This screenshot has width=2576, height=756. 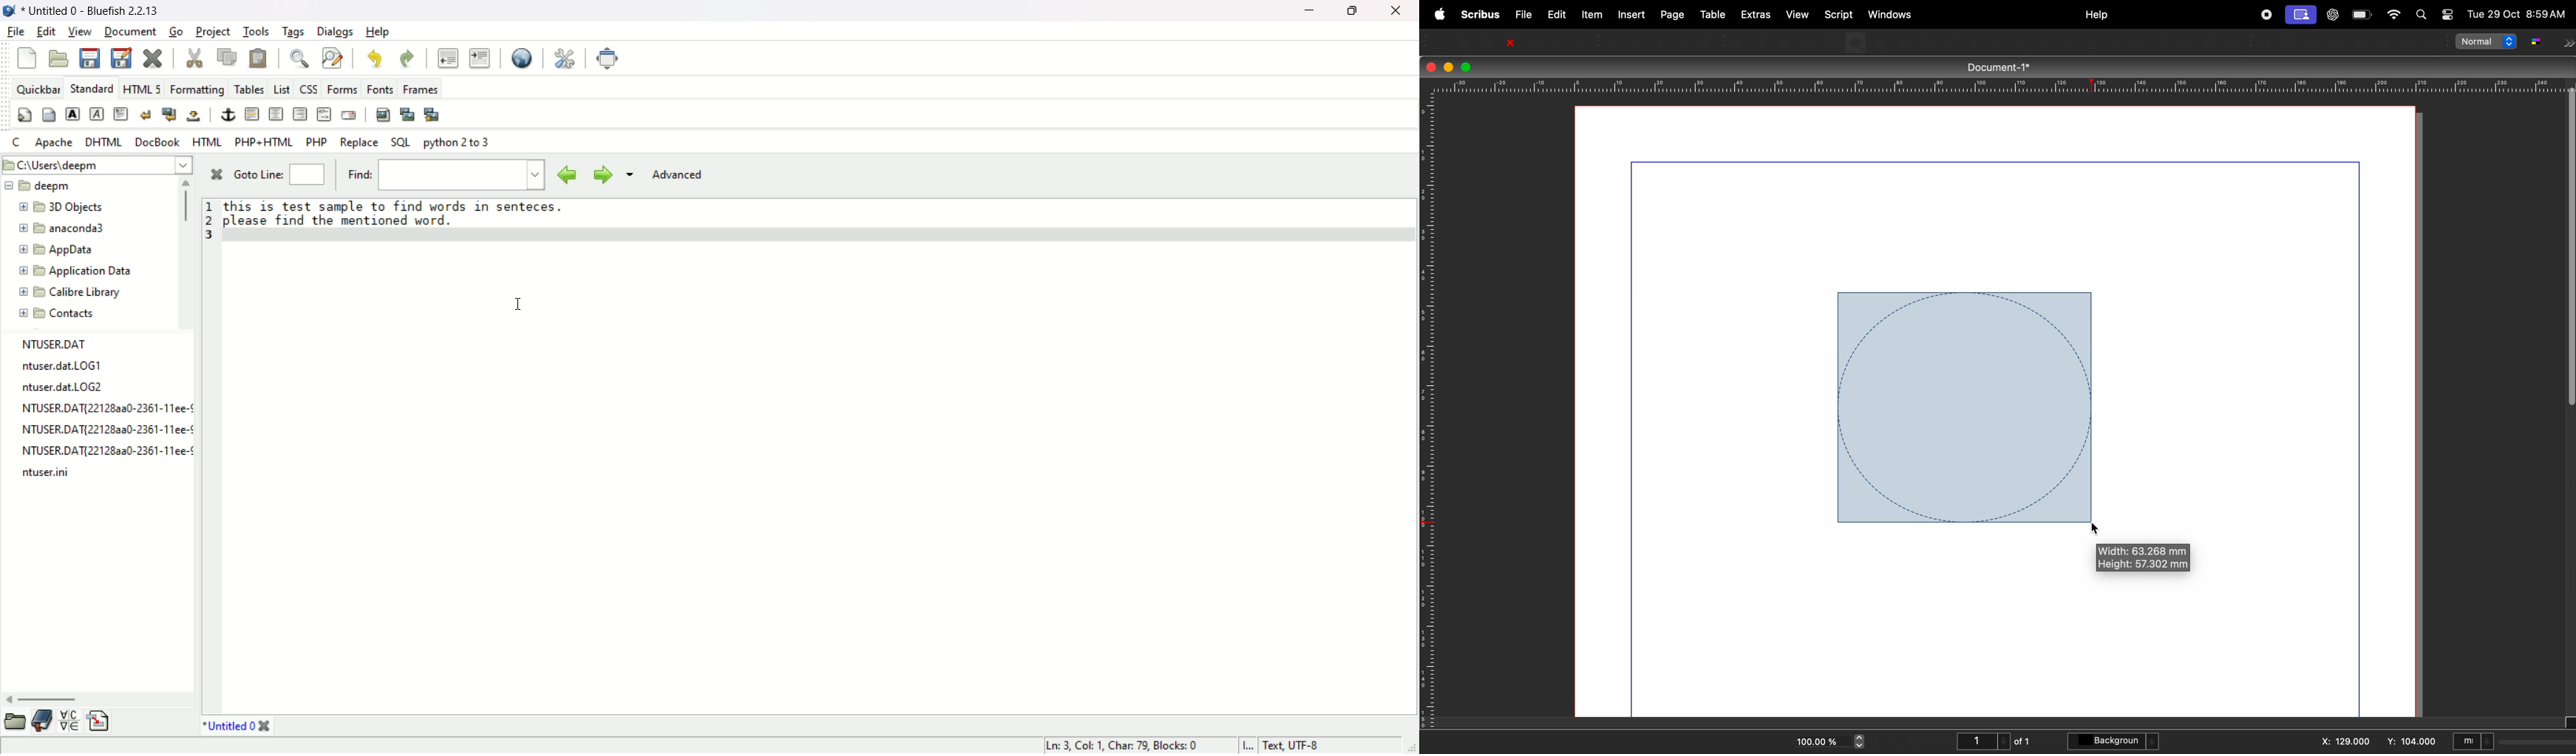 What do you see at coordinates (89, 57) in the screenshot?
I see `save current file` at bounding box center [89, 57].